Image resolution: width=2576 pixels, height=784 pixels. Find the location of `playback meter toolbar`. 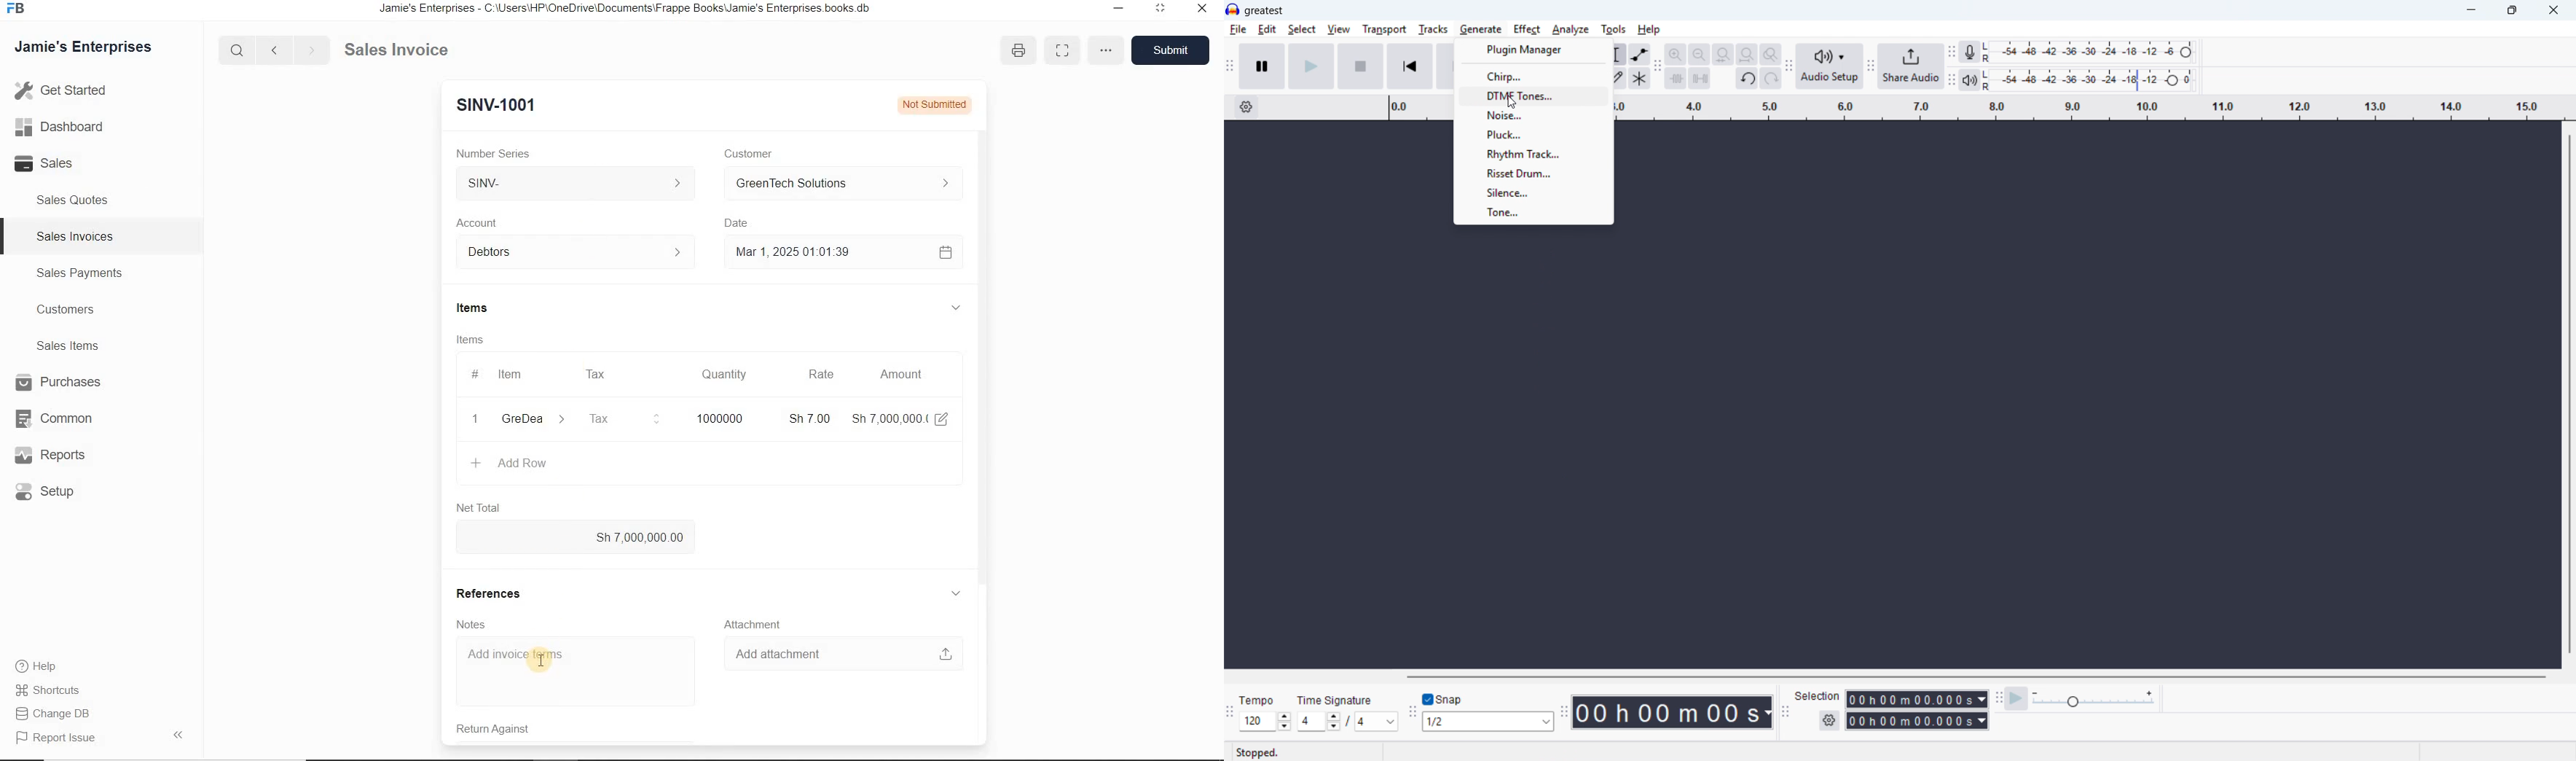

playback meter toolbar is located at coordinates (1951, 81).